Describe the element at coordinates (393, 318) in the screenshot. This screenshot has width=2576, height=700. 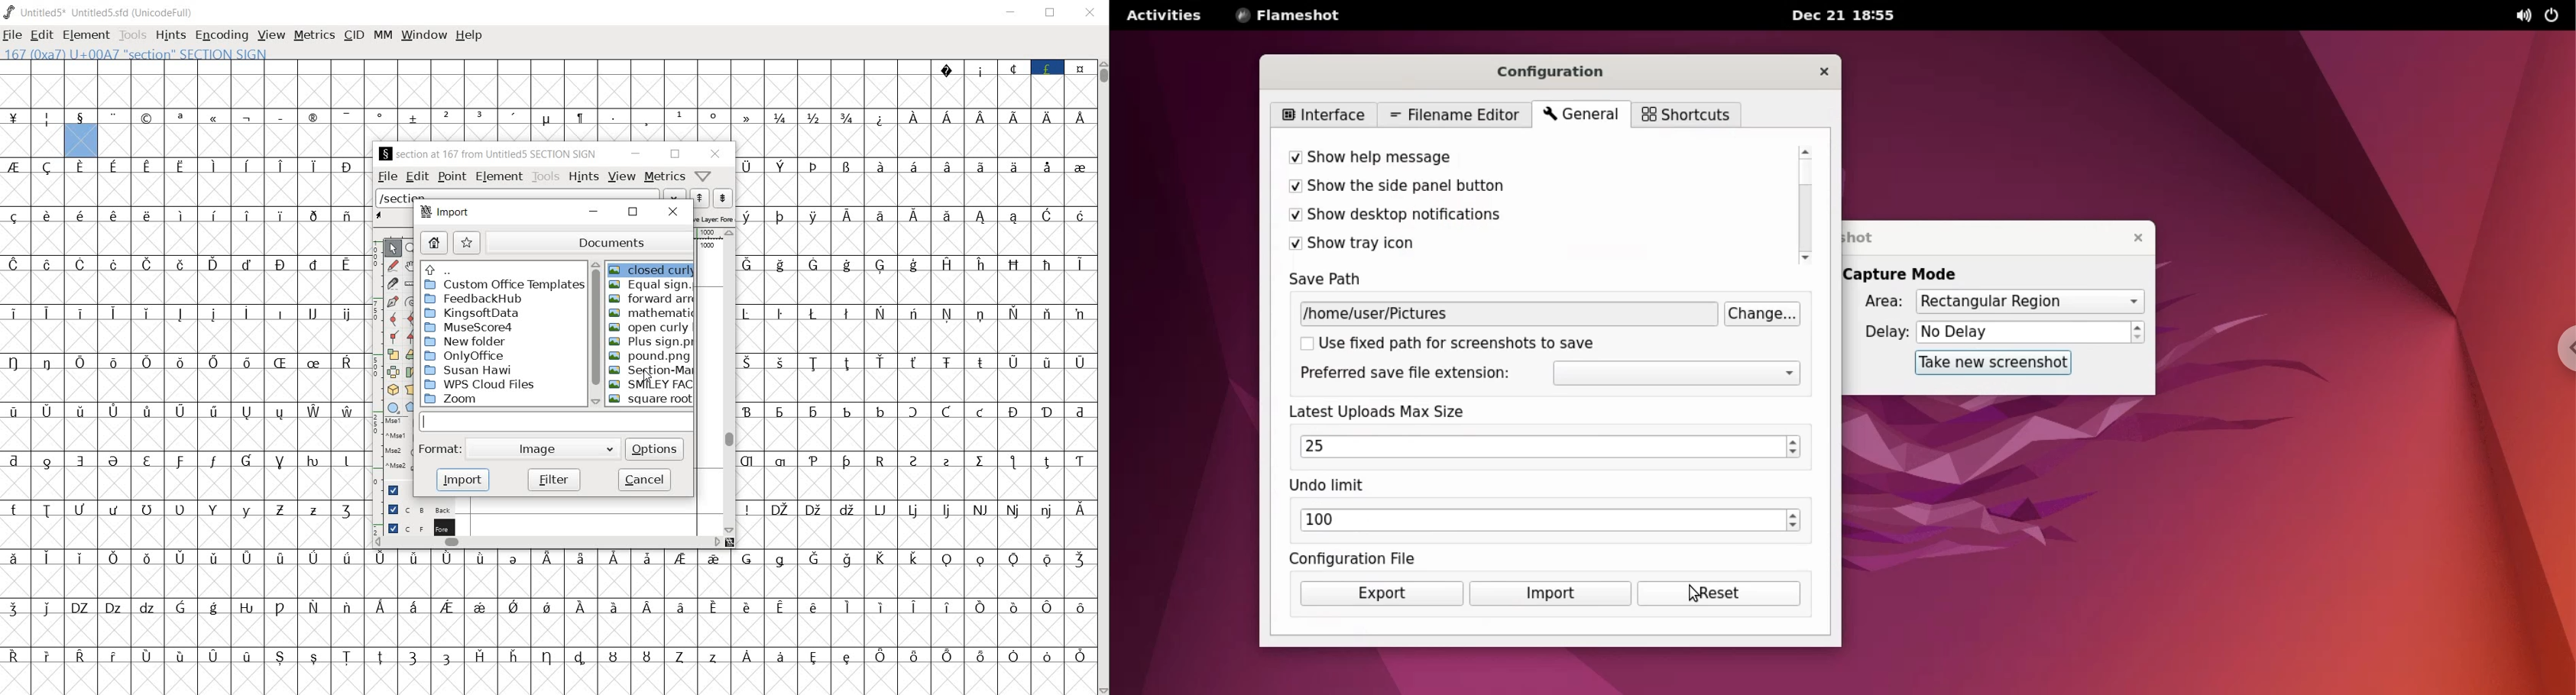
I see `add a curve point` at that location.